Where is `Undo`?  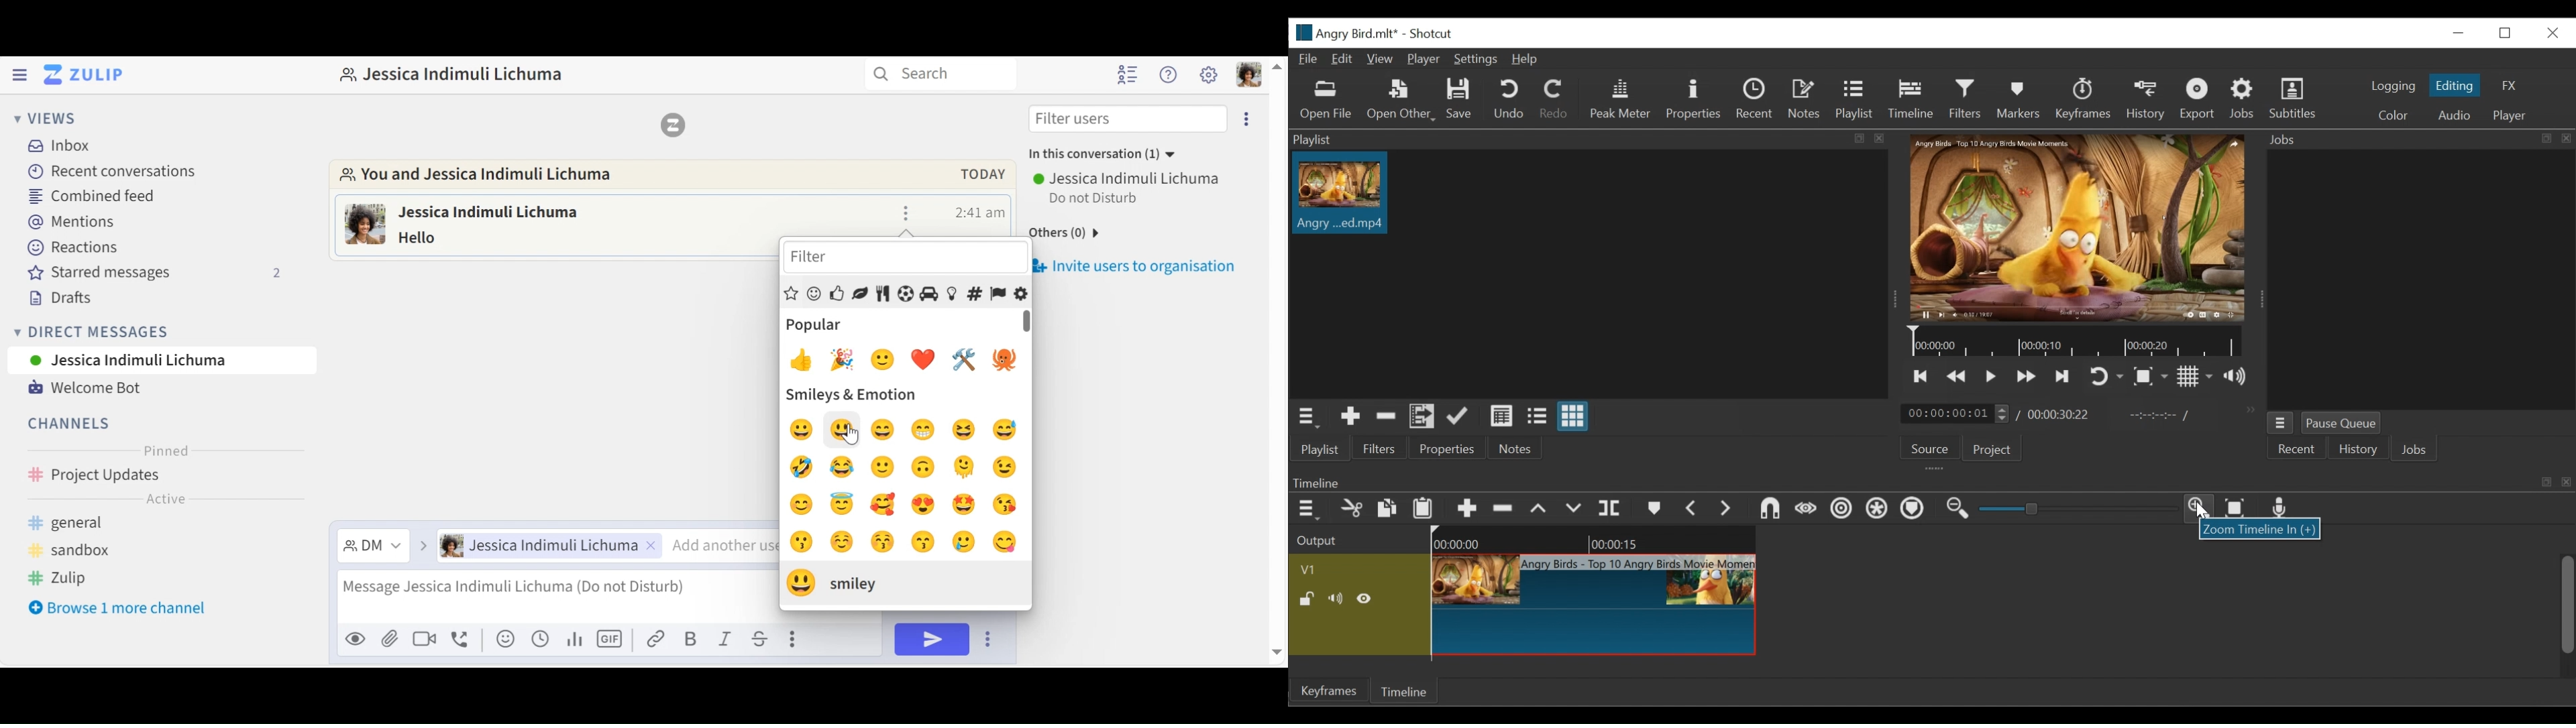 Undo is located at coordinates (1508, 100).